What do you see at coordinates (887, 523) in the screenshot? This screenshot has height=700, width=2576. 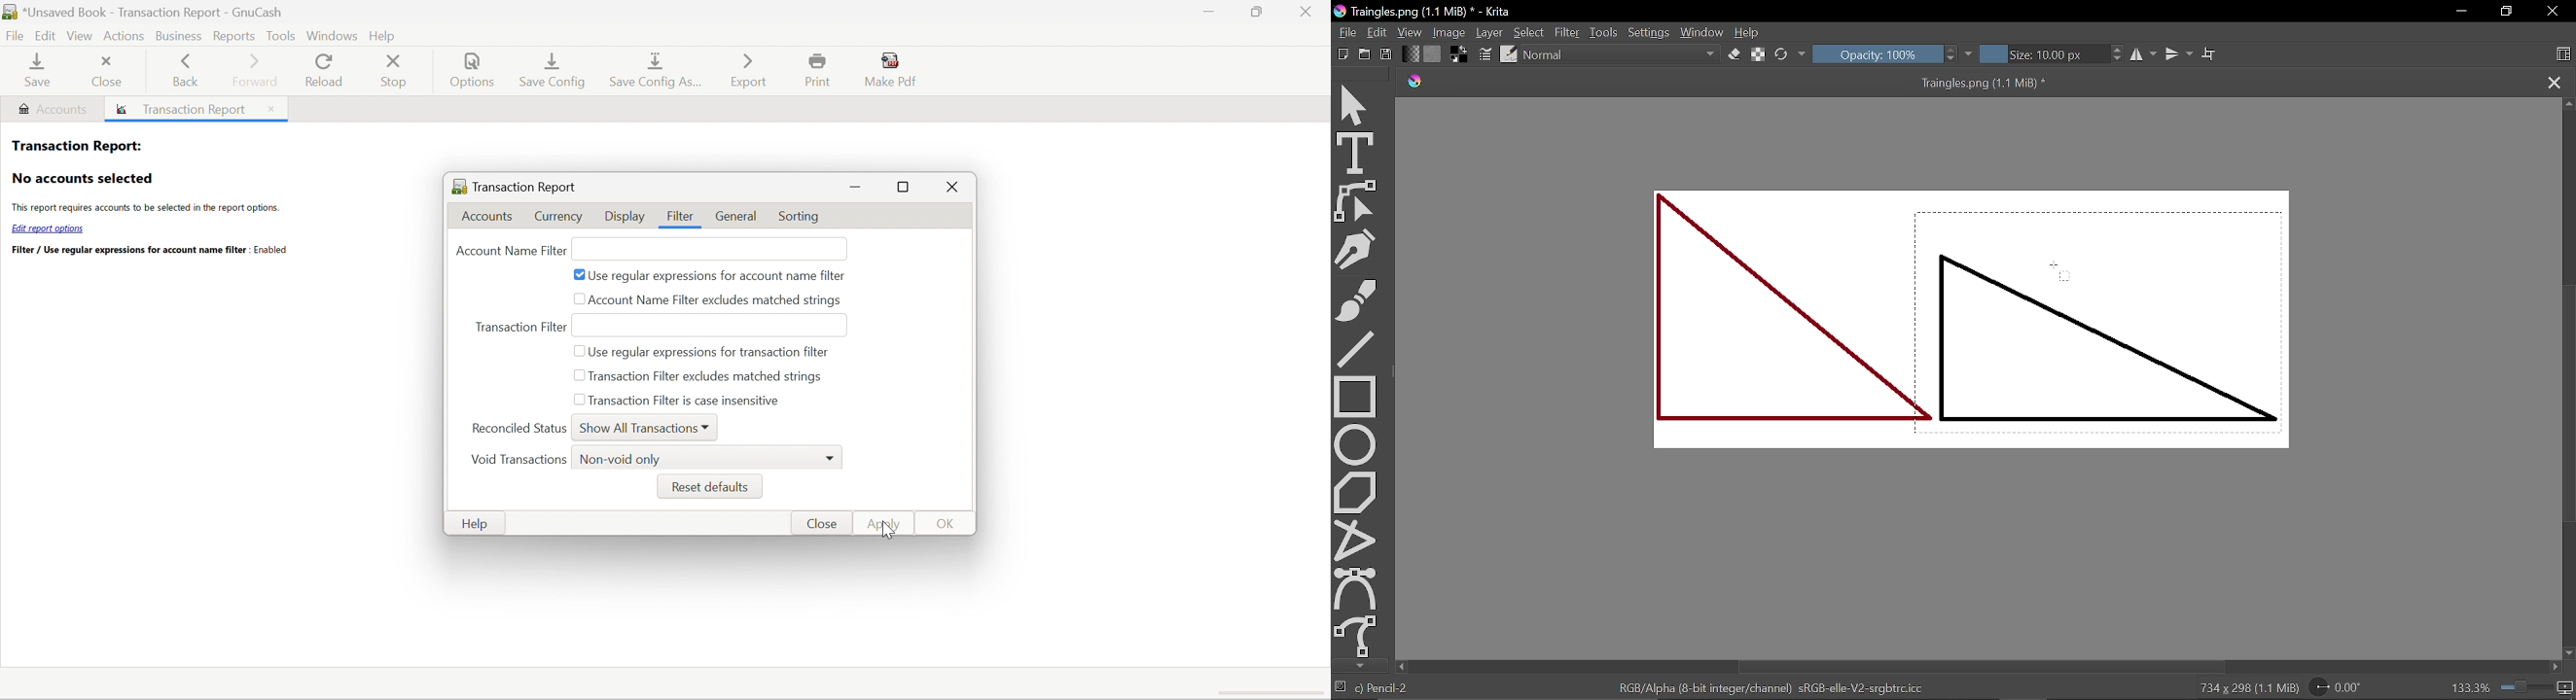 I see `Apply` at bounding box center [887, 523].